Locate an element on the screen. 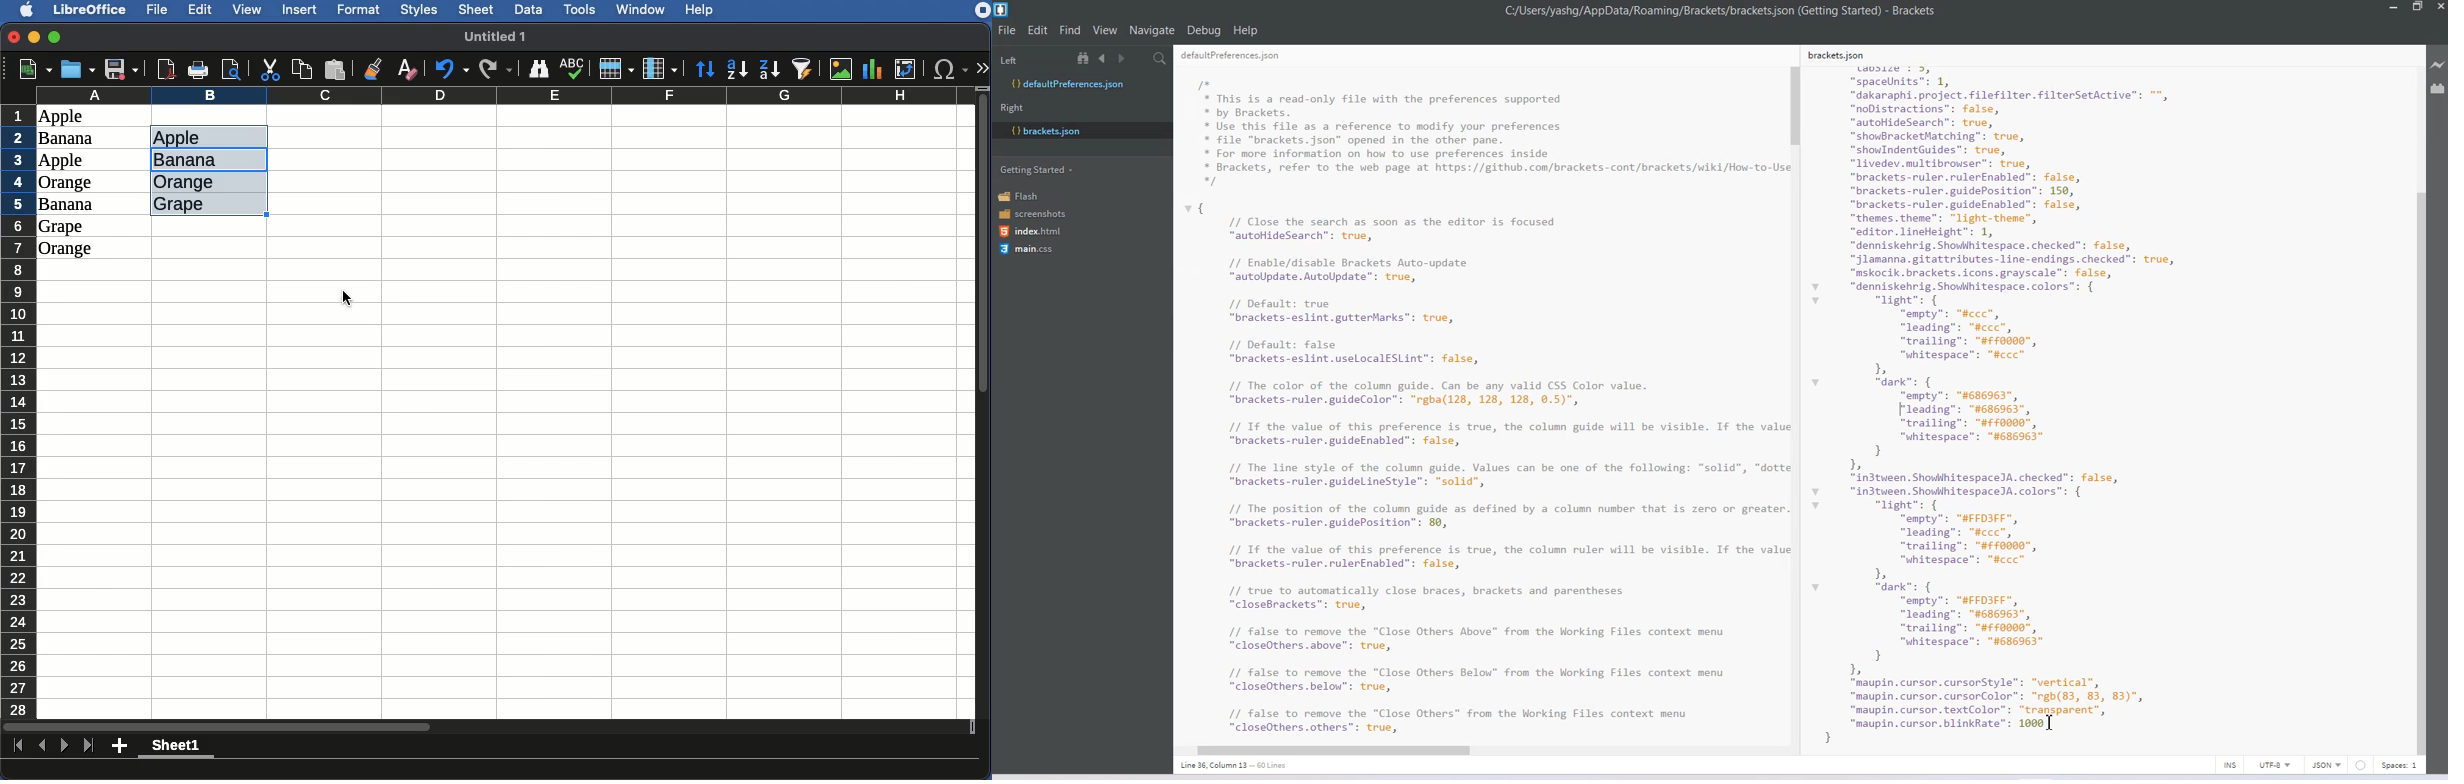  Open is located at coordinates (76, 70).